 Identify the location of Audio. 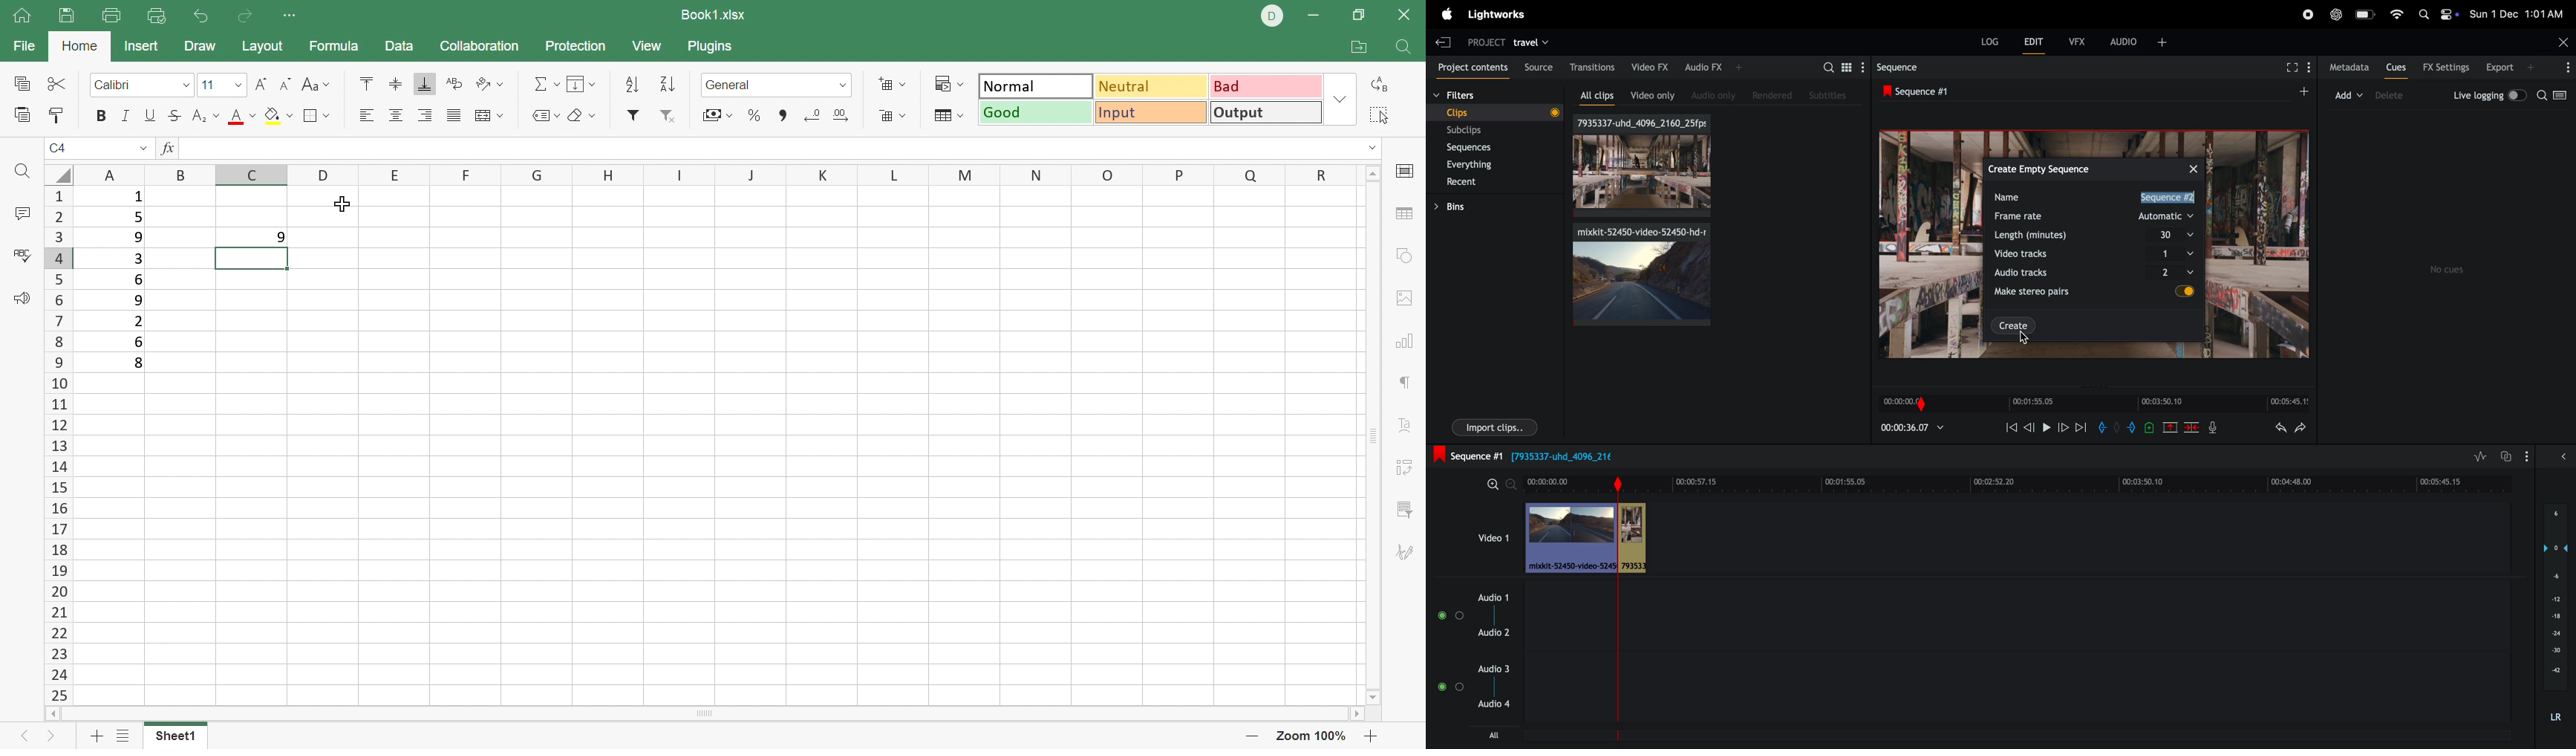
(1450, 685).